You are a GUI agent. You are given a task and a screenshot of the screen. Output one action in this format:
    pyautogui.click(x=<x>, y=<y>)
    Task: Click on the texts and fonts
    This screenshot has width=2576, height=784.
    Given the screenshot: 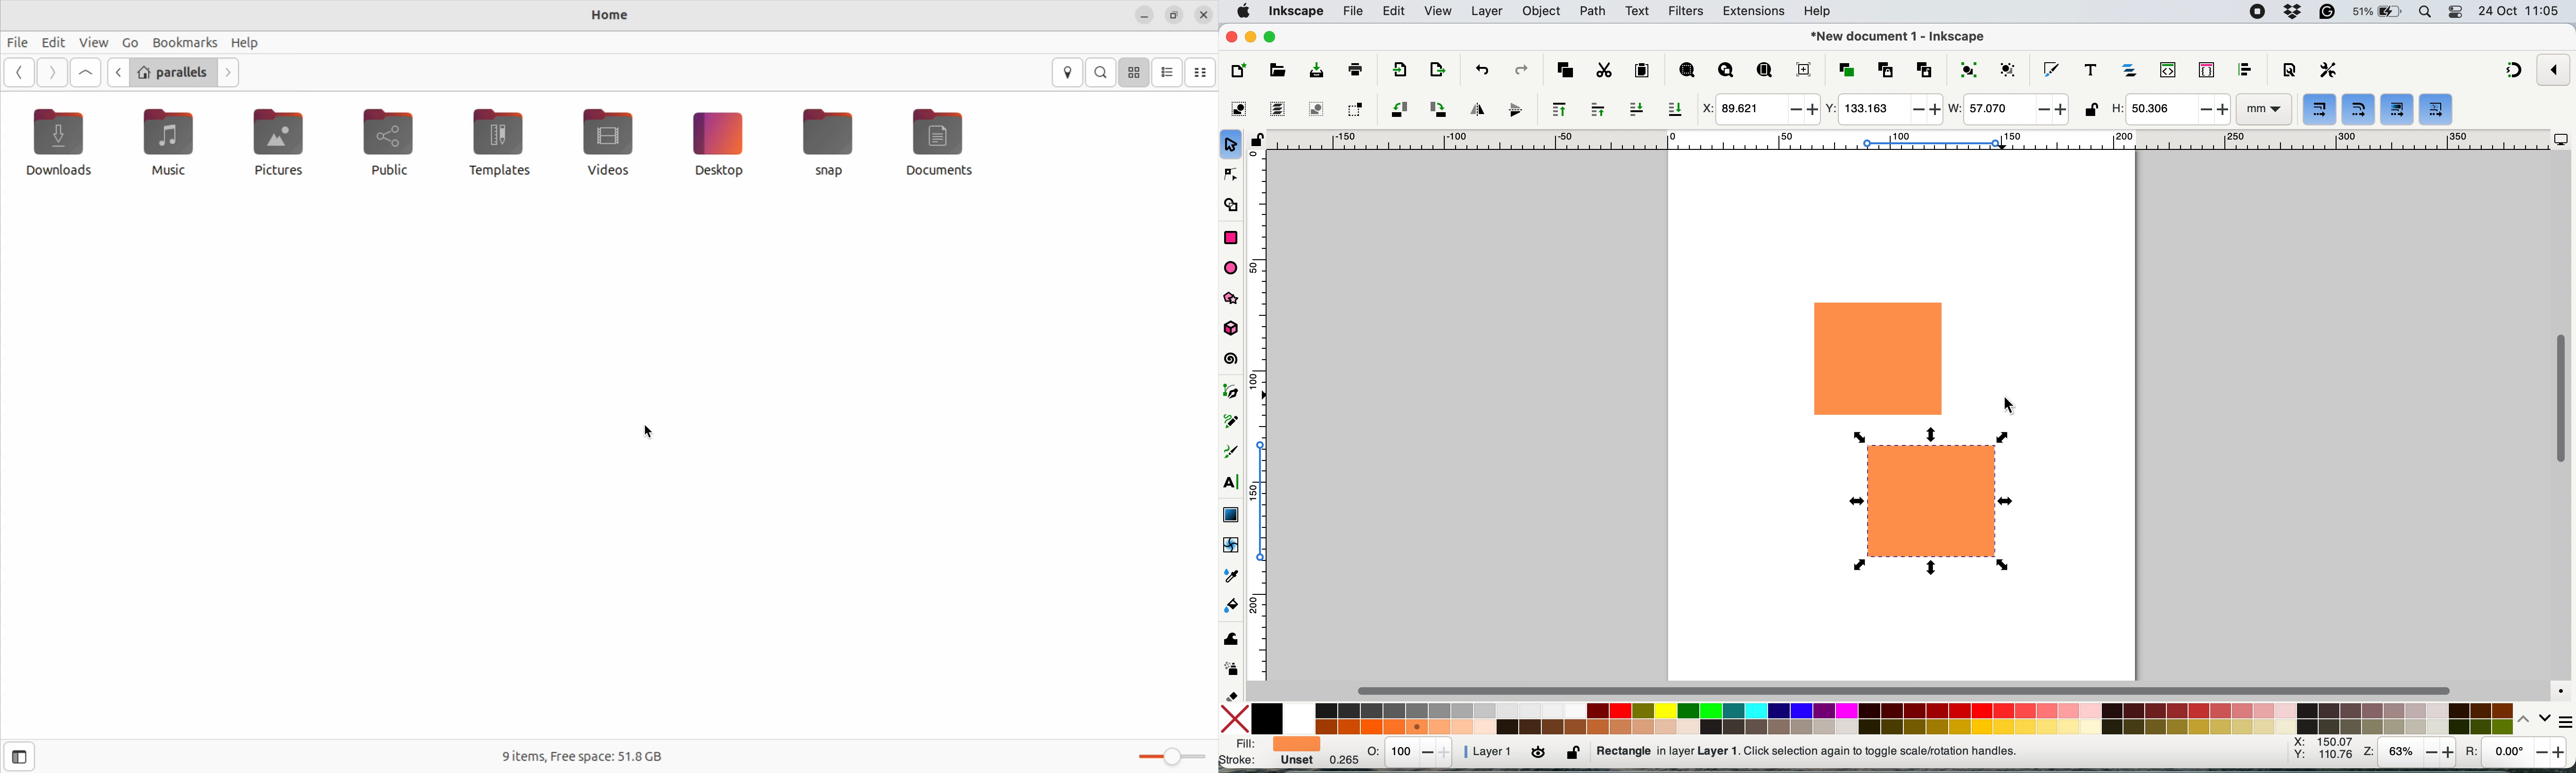 What is the action you would take?
    pyautogui.click(x=2090, y=70)
    